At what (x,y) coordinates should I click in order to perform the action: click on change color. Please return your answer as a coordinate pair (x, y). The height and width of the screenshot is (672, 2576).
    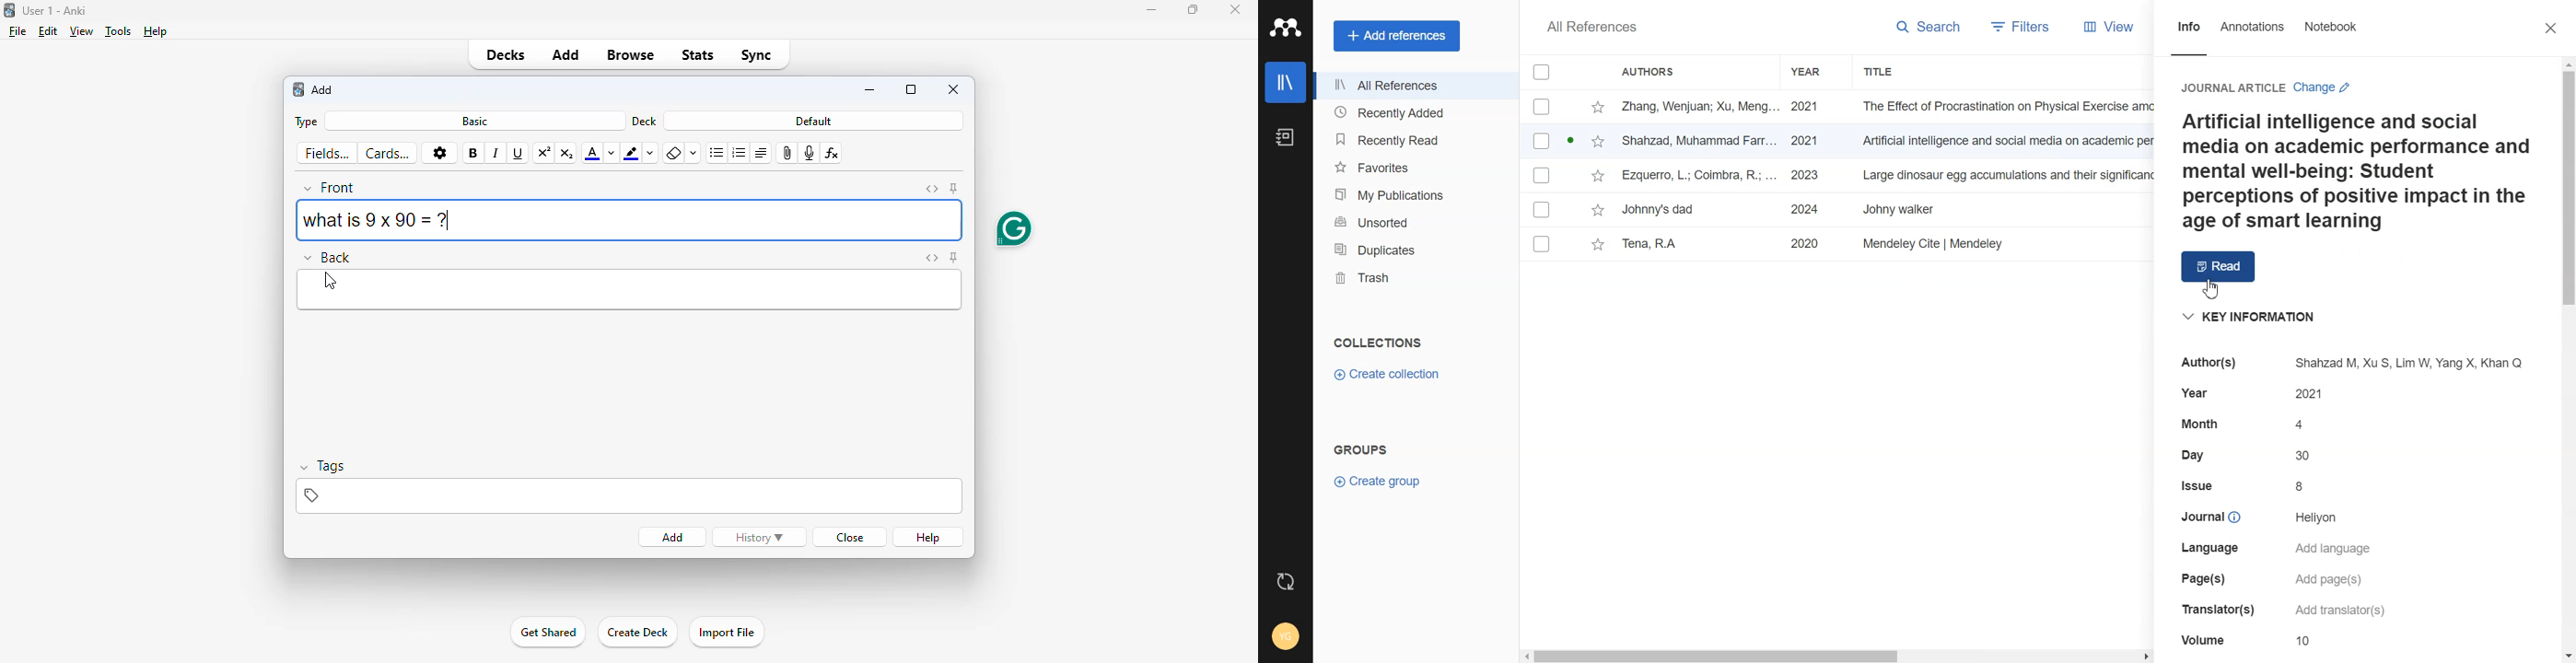
    Looking at the image, I should click on (612, 153).